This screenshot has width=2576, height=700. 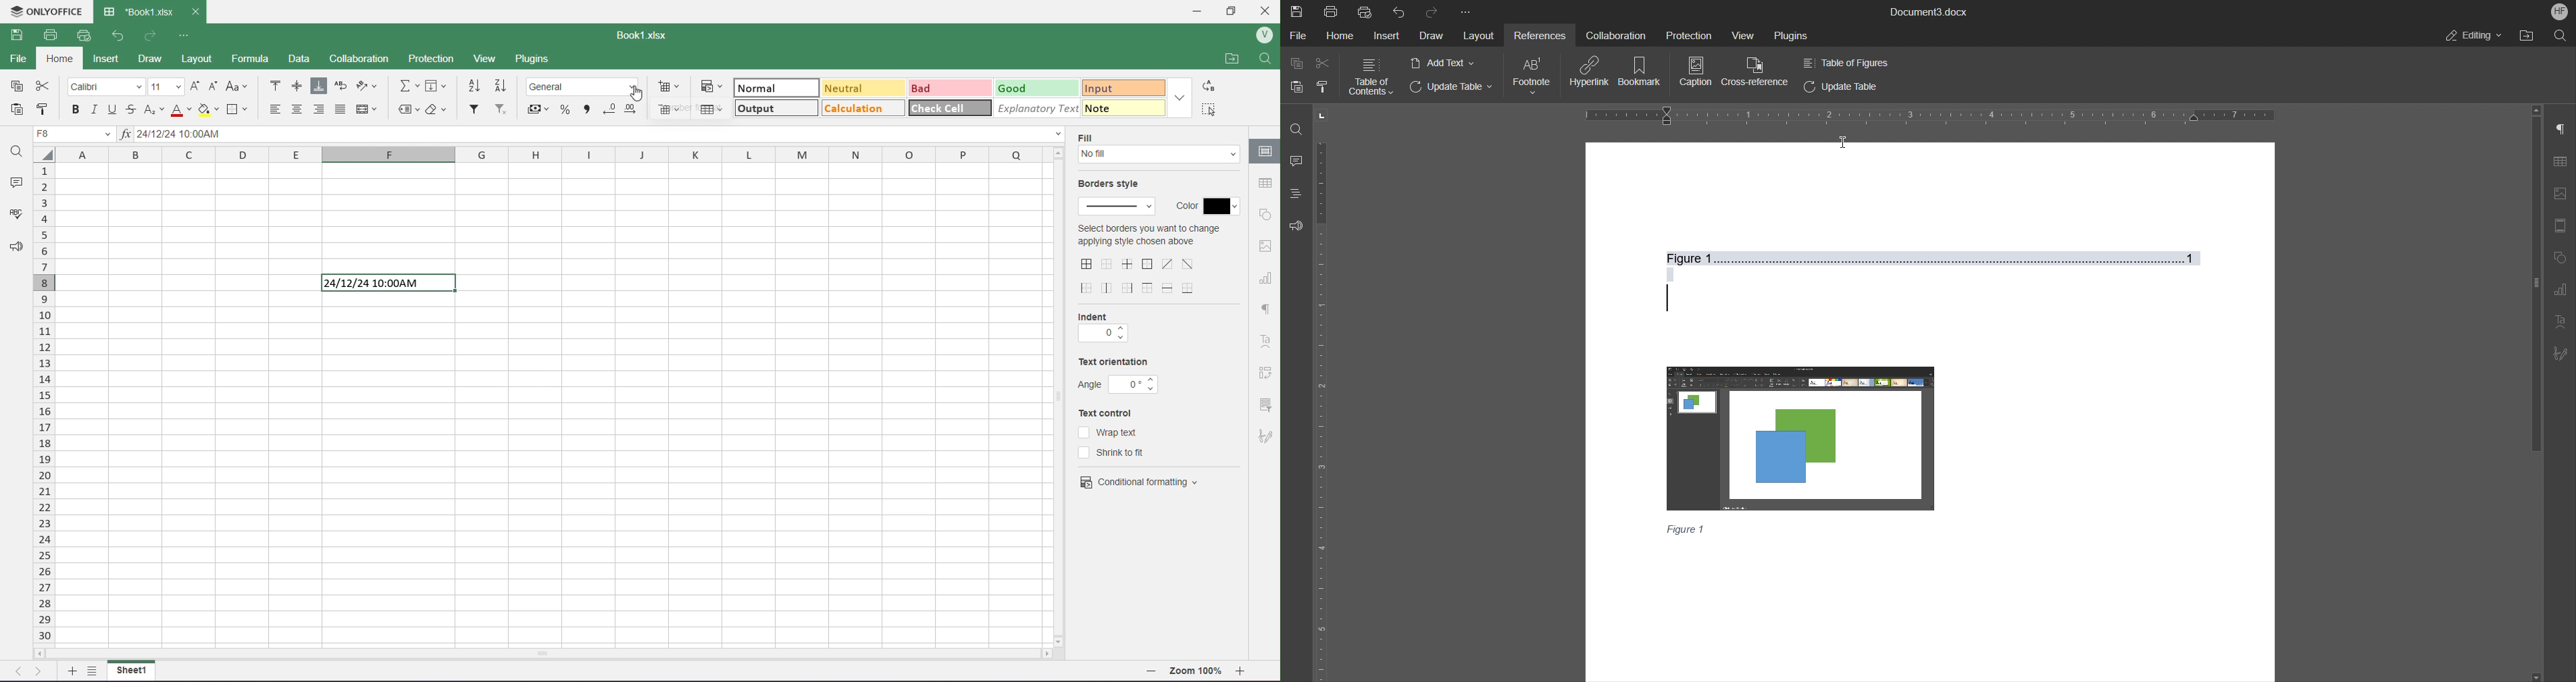 What do you see at coordinates (1845, 62) in the screenshot?
I see `Table of Figures` at bounding box center [1845, 62].